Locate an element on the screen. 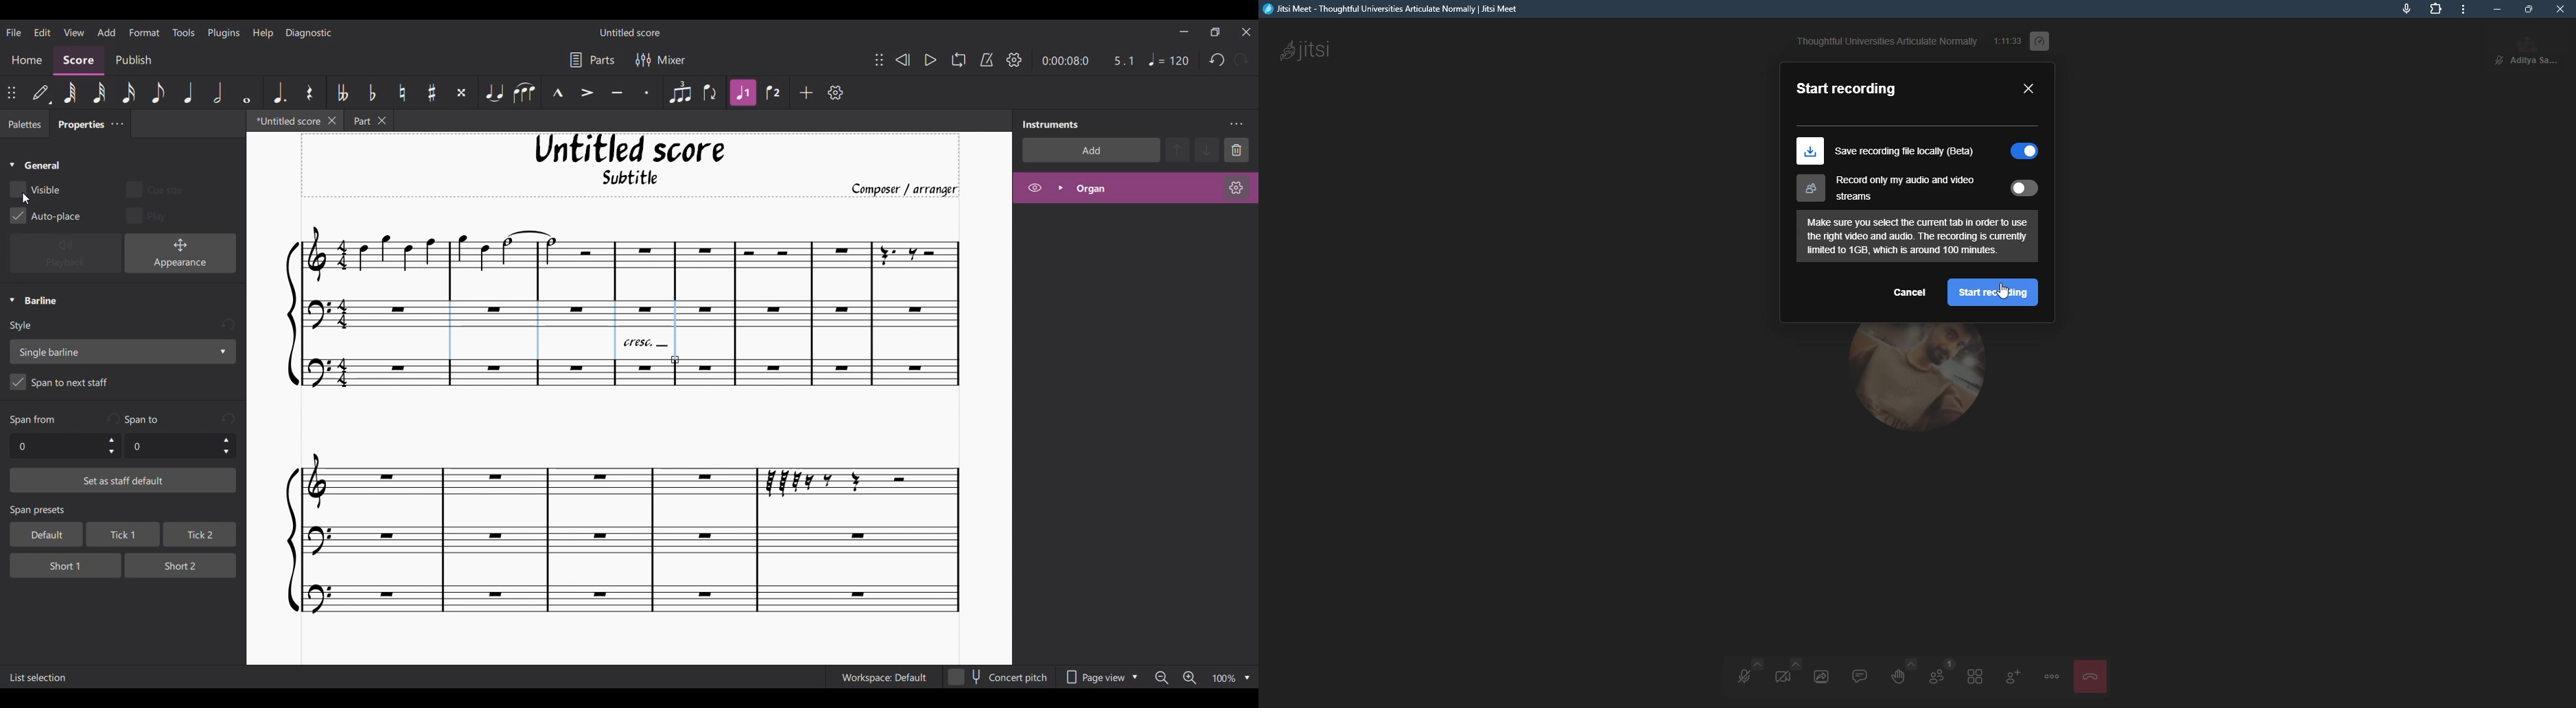 This screenshot has width=2576, height=728. Properties tab, current selection is located at coordinates (77, 126).